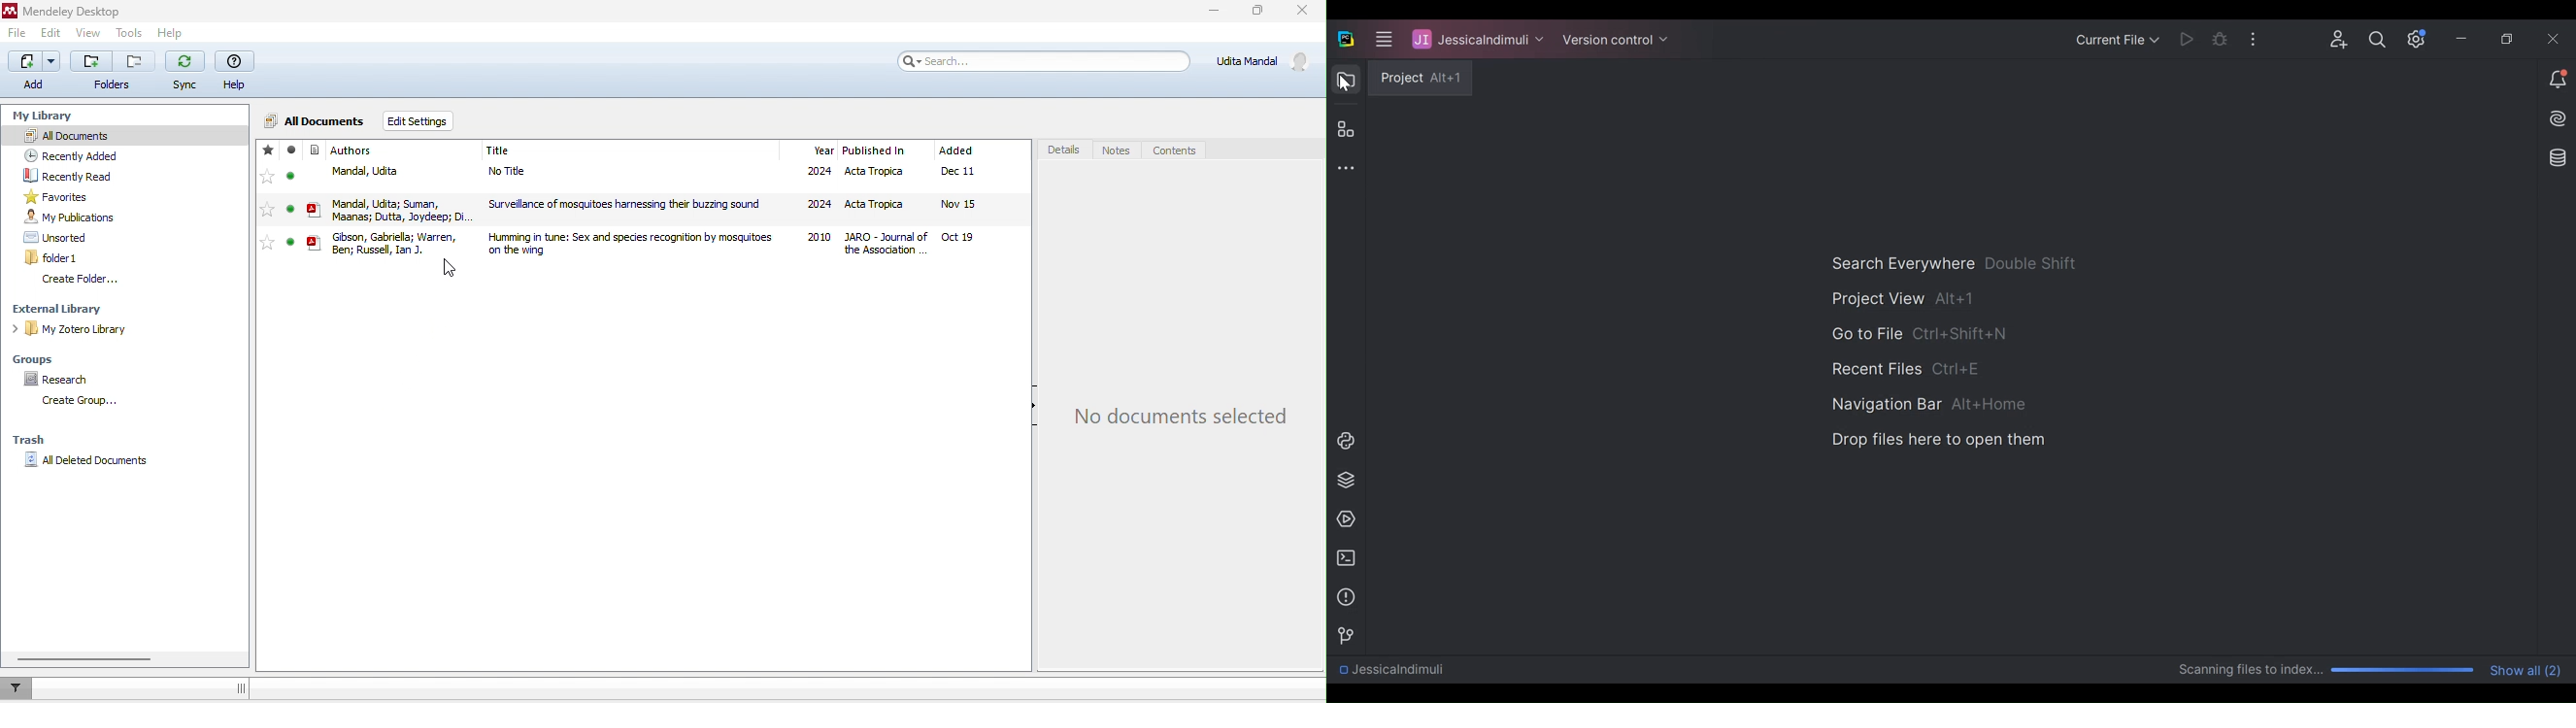 The height and width of the screenshot is (728, 2576). Describe the element at coordinates (238, 72) in the screenshot. I see `help` at that location.